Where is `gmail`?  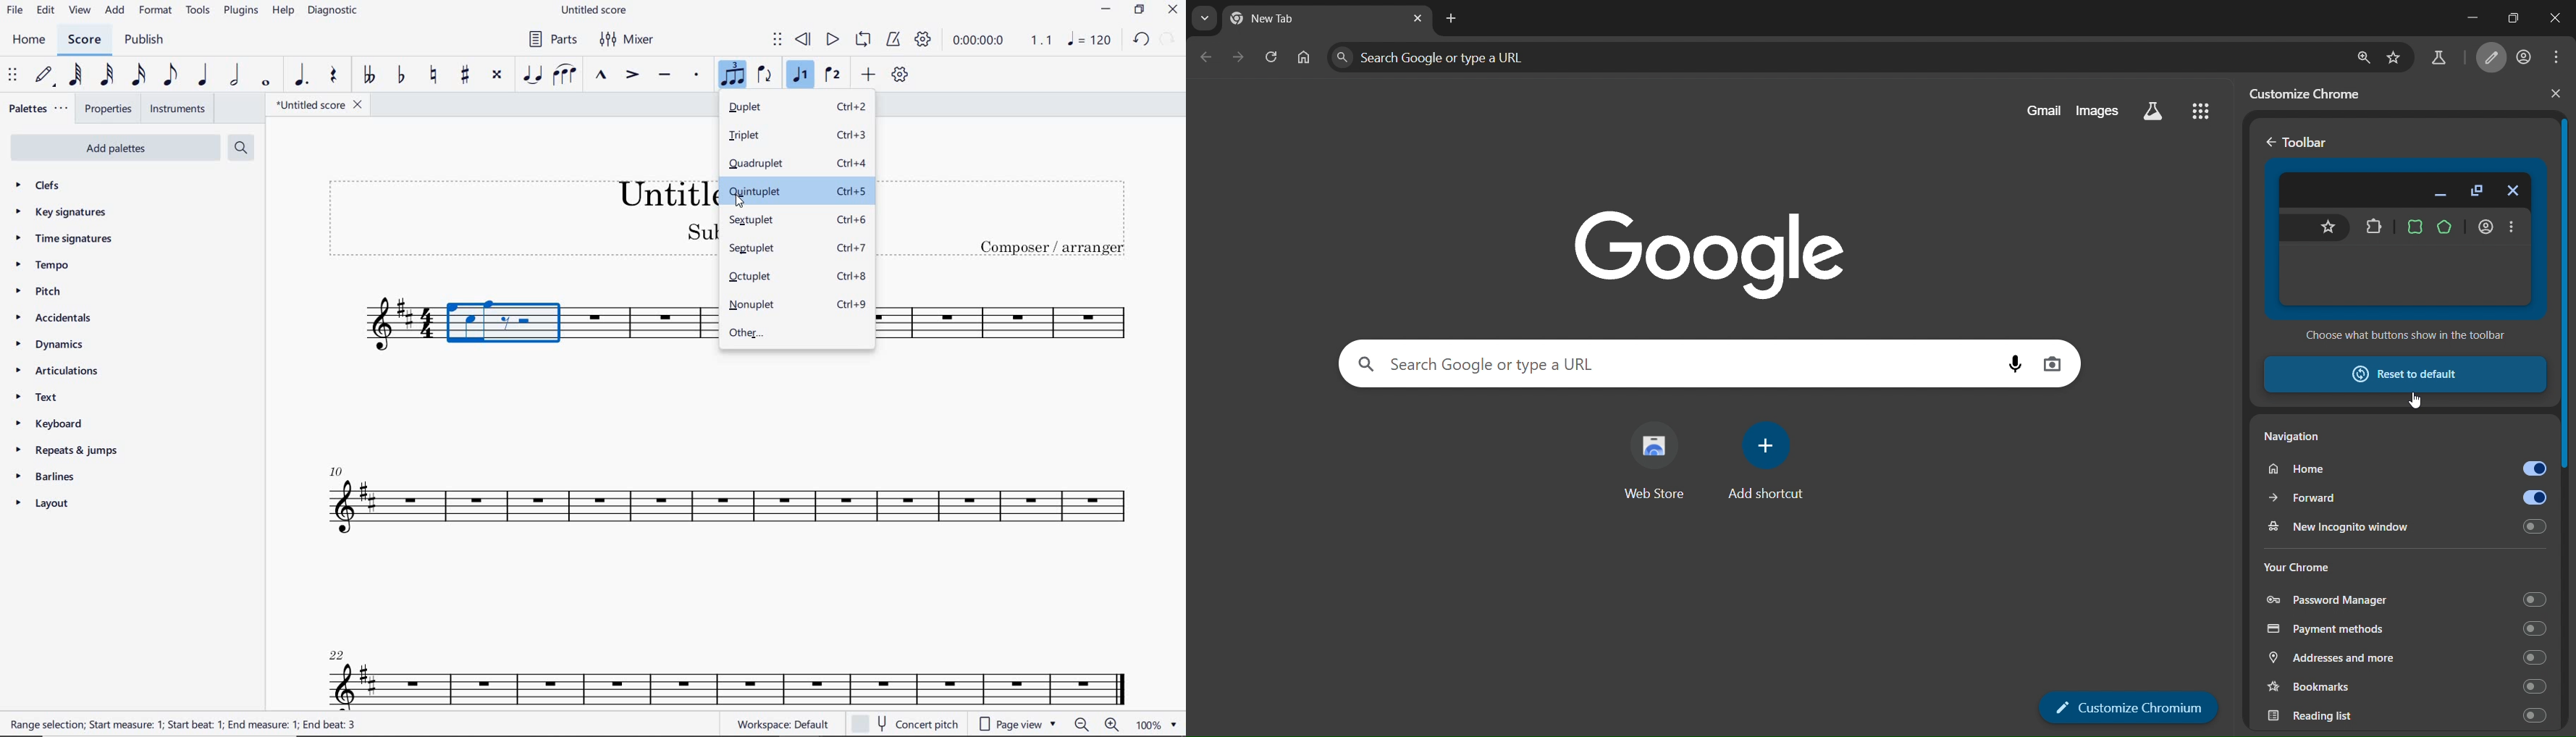
gmail is located at coordinates (2038, 111).